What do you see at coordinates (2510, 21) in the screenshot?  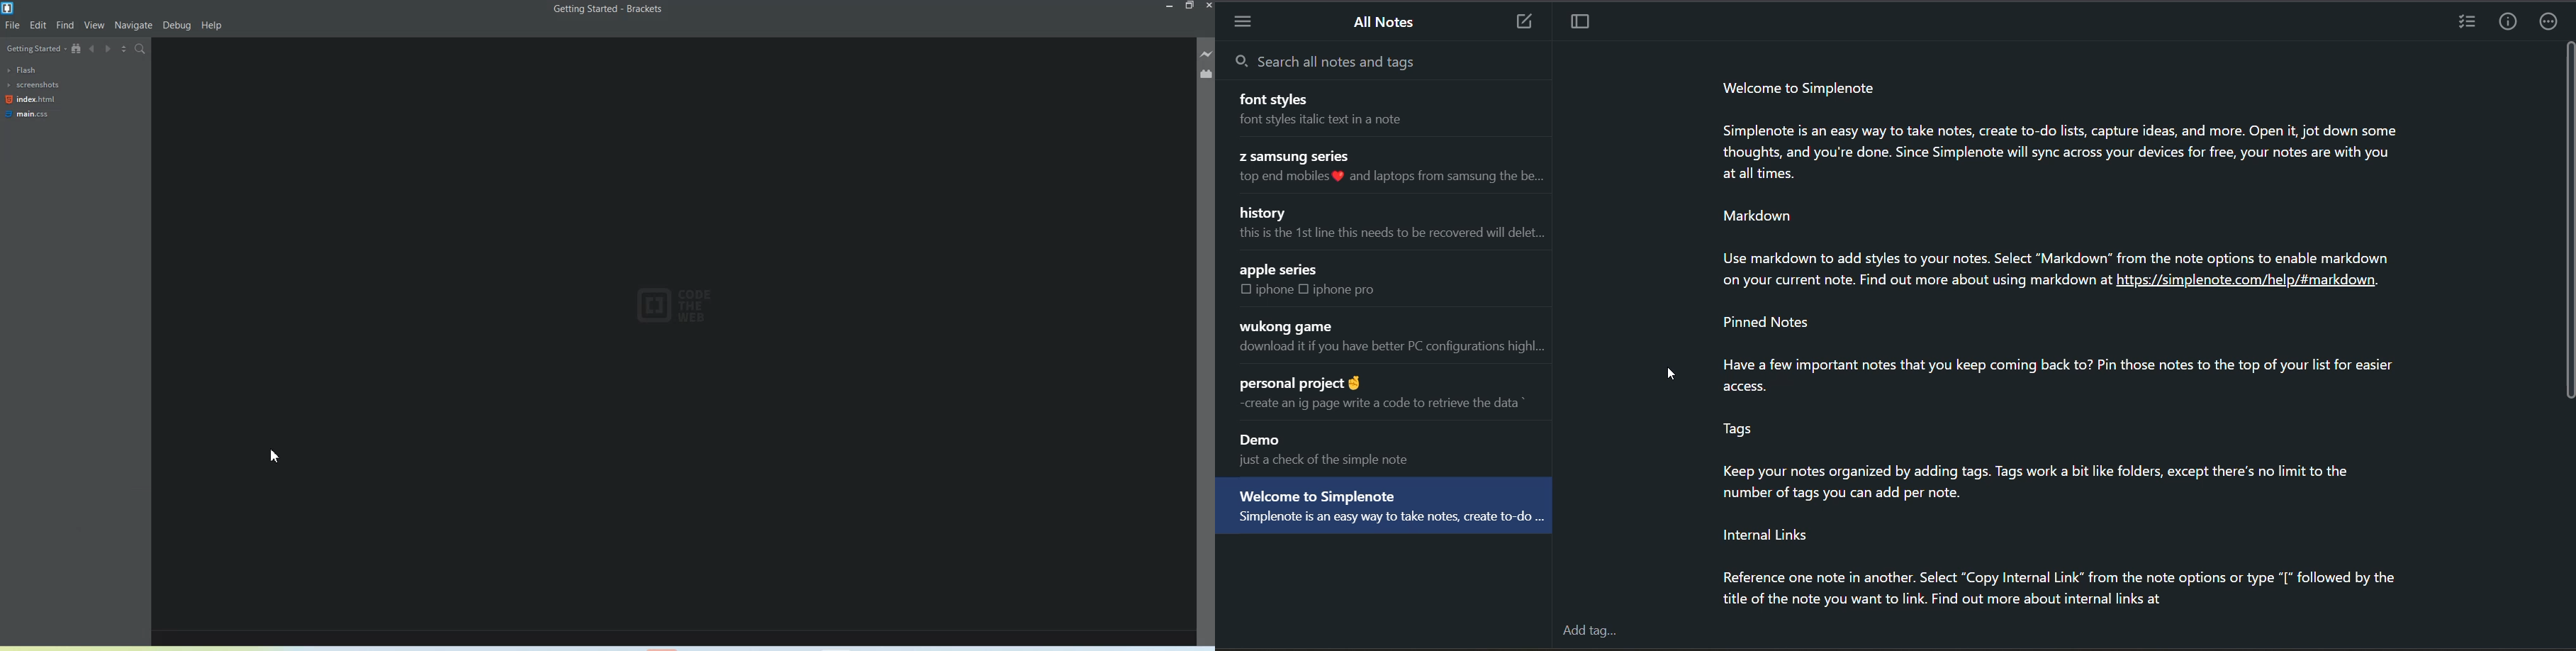 I see `info` at bounding box center [2510, 21].